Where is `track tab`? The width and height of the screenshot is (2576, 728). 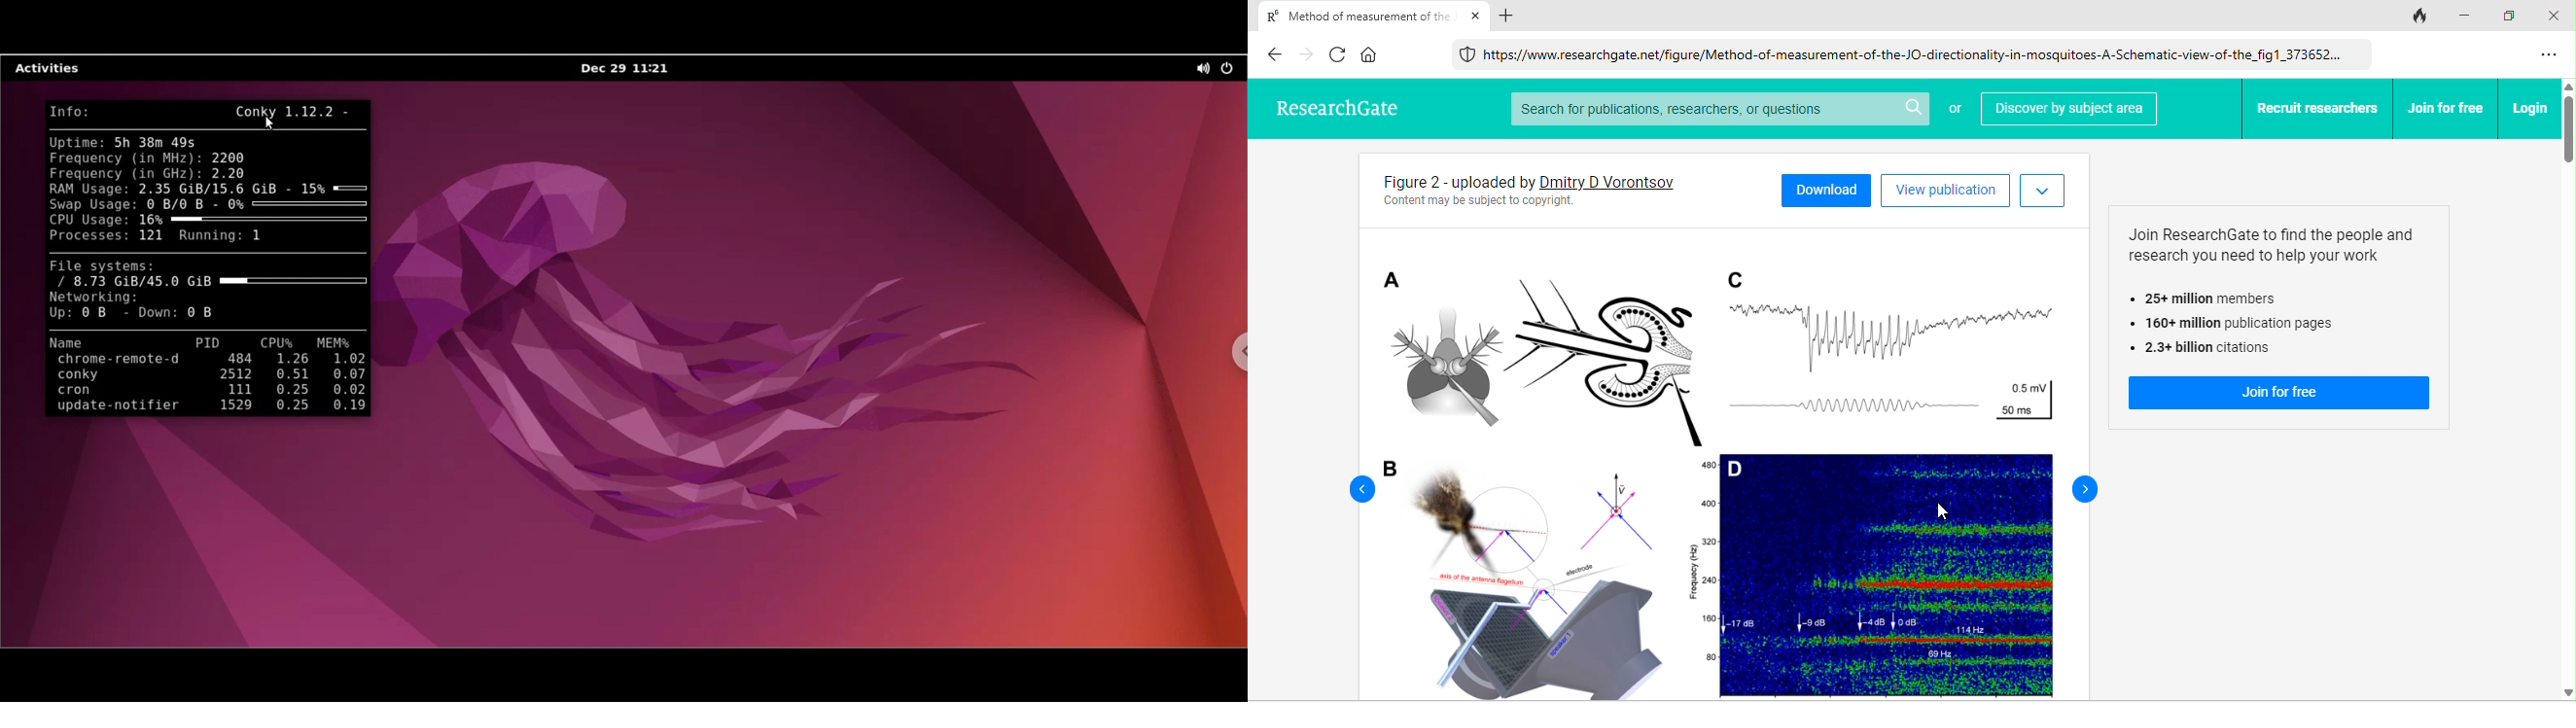 track tab is located at coordinates (2420, 17).